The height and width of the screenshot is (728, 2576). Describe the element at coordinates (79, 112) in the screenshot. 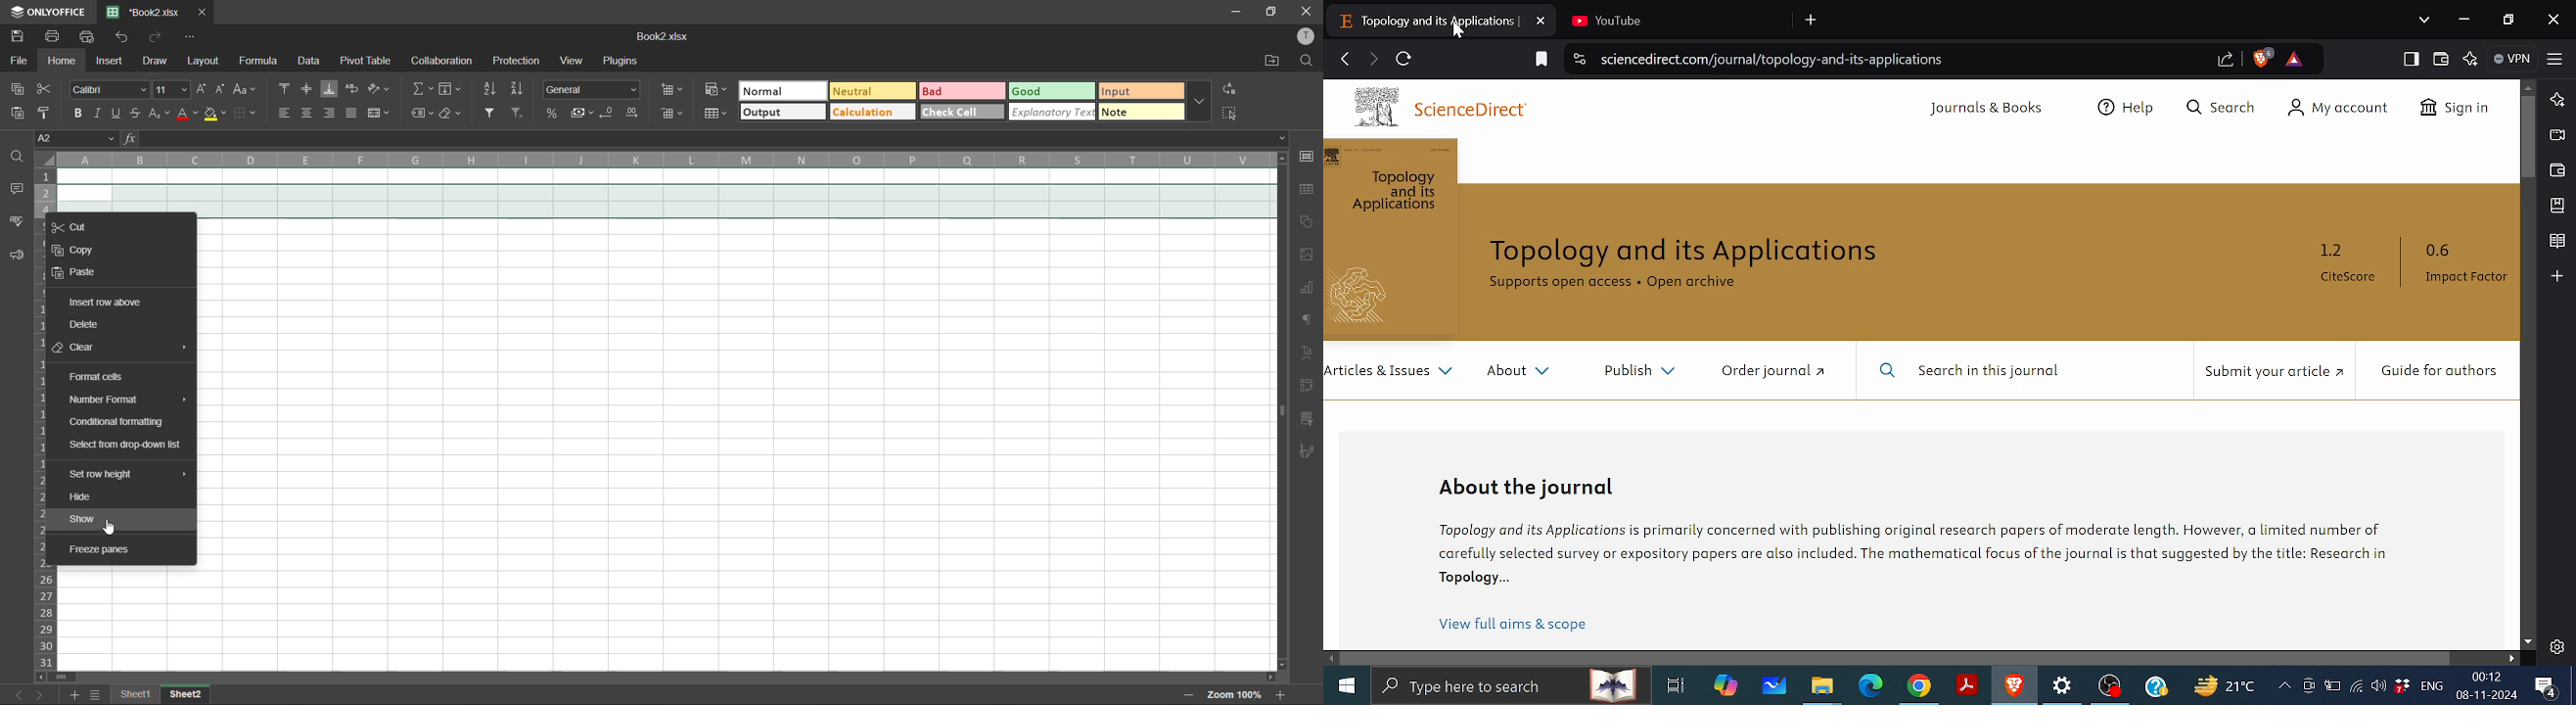

I see `bold` at that location.